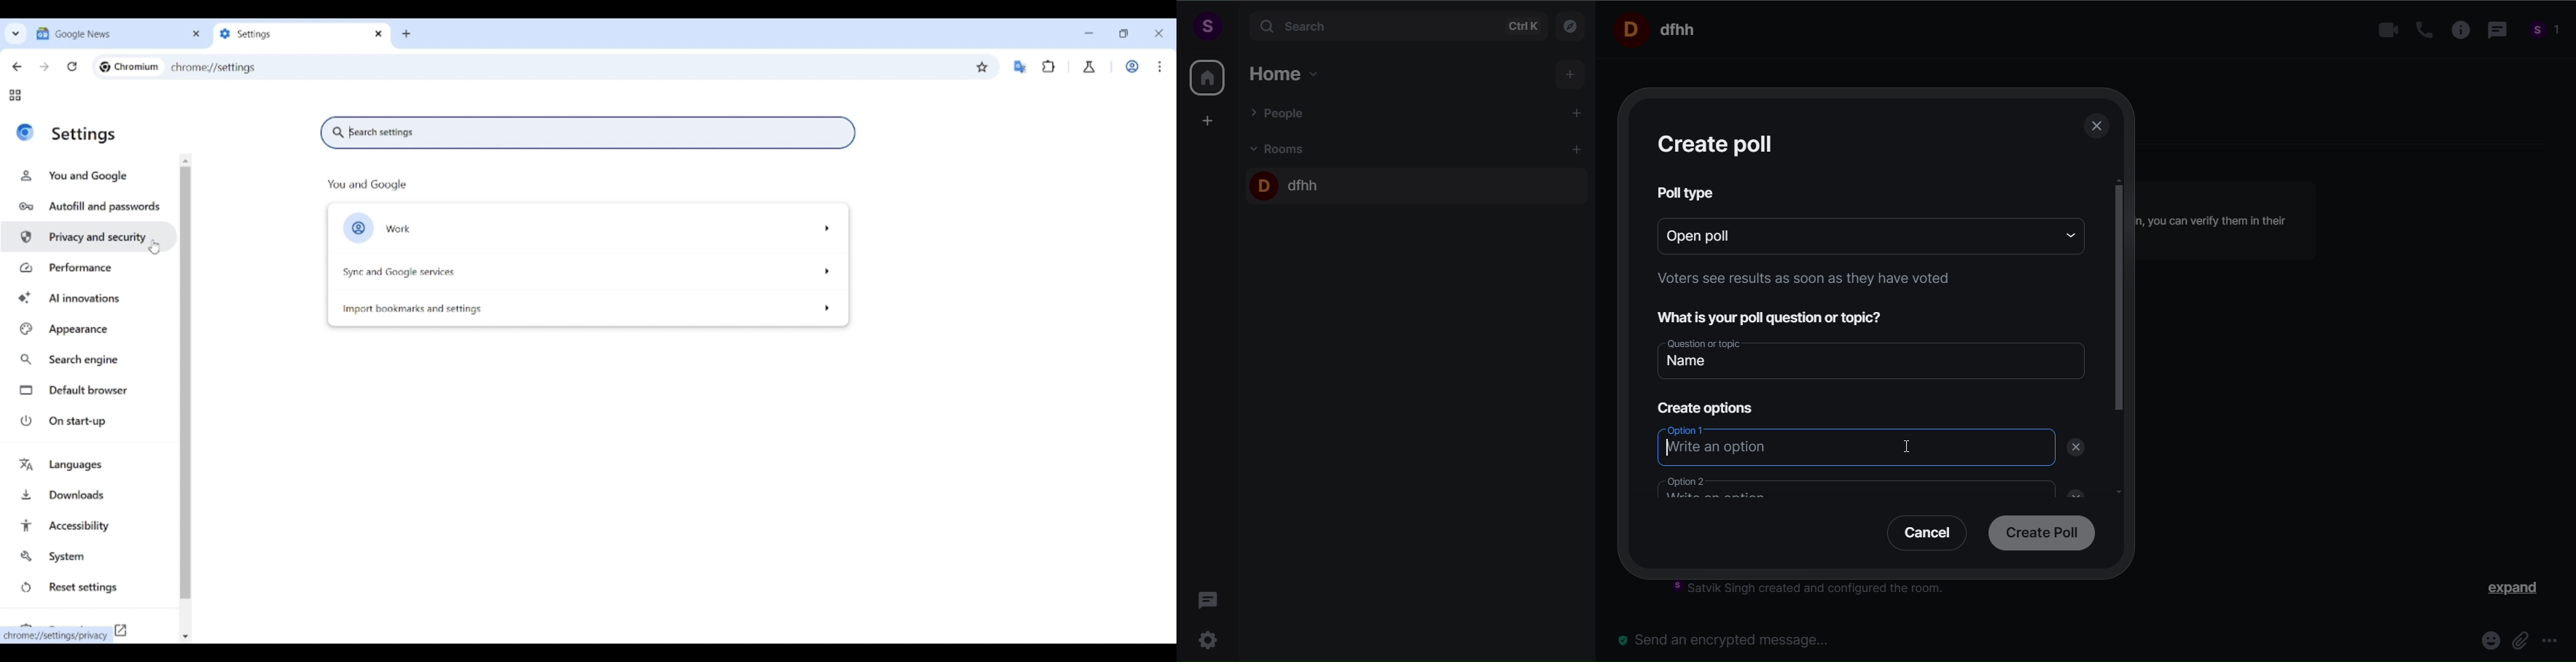 This screenshot has width=2576, height=672. I want to click on home option, so click(1289, 71).